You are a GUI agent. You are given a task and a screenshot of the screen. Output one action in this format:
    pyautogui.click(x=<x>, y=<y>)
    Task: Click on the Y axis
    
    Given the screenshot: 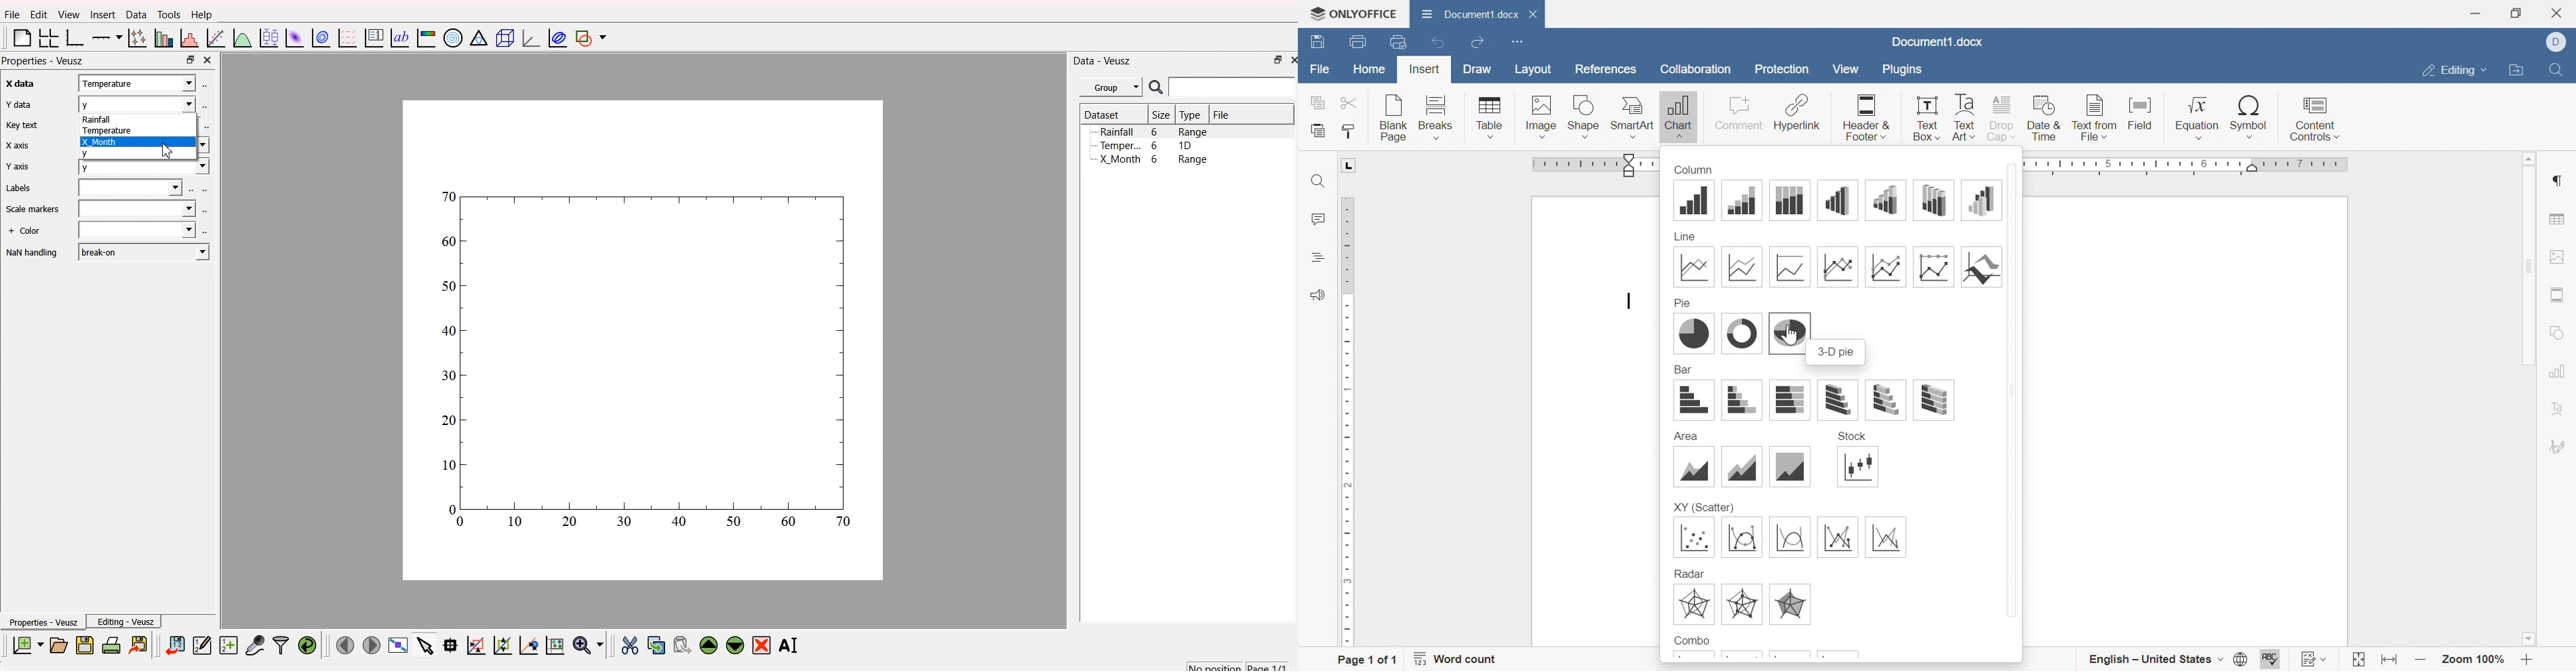 What is the action you would take?
    pyautogui.click(x=17, y=168)
    